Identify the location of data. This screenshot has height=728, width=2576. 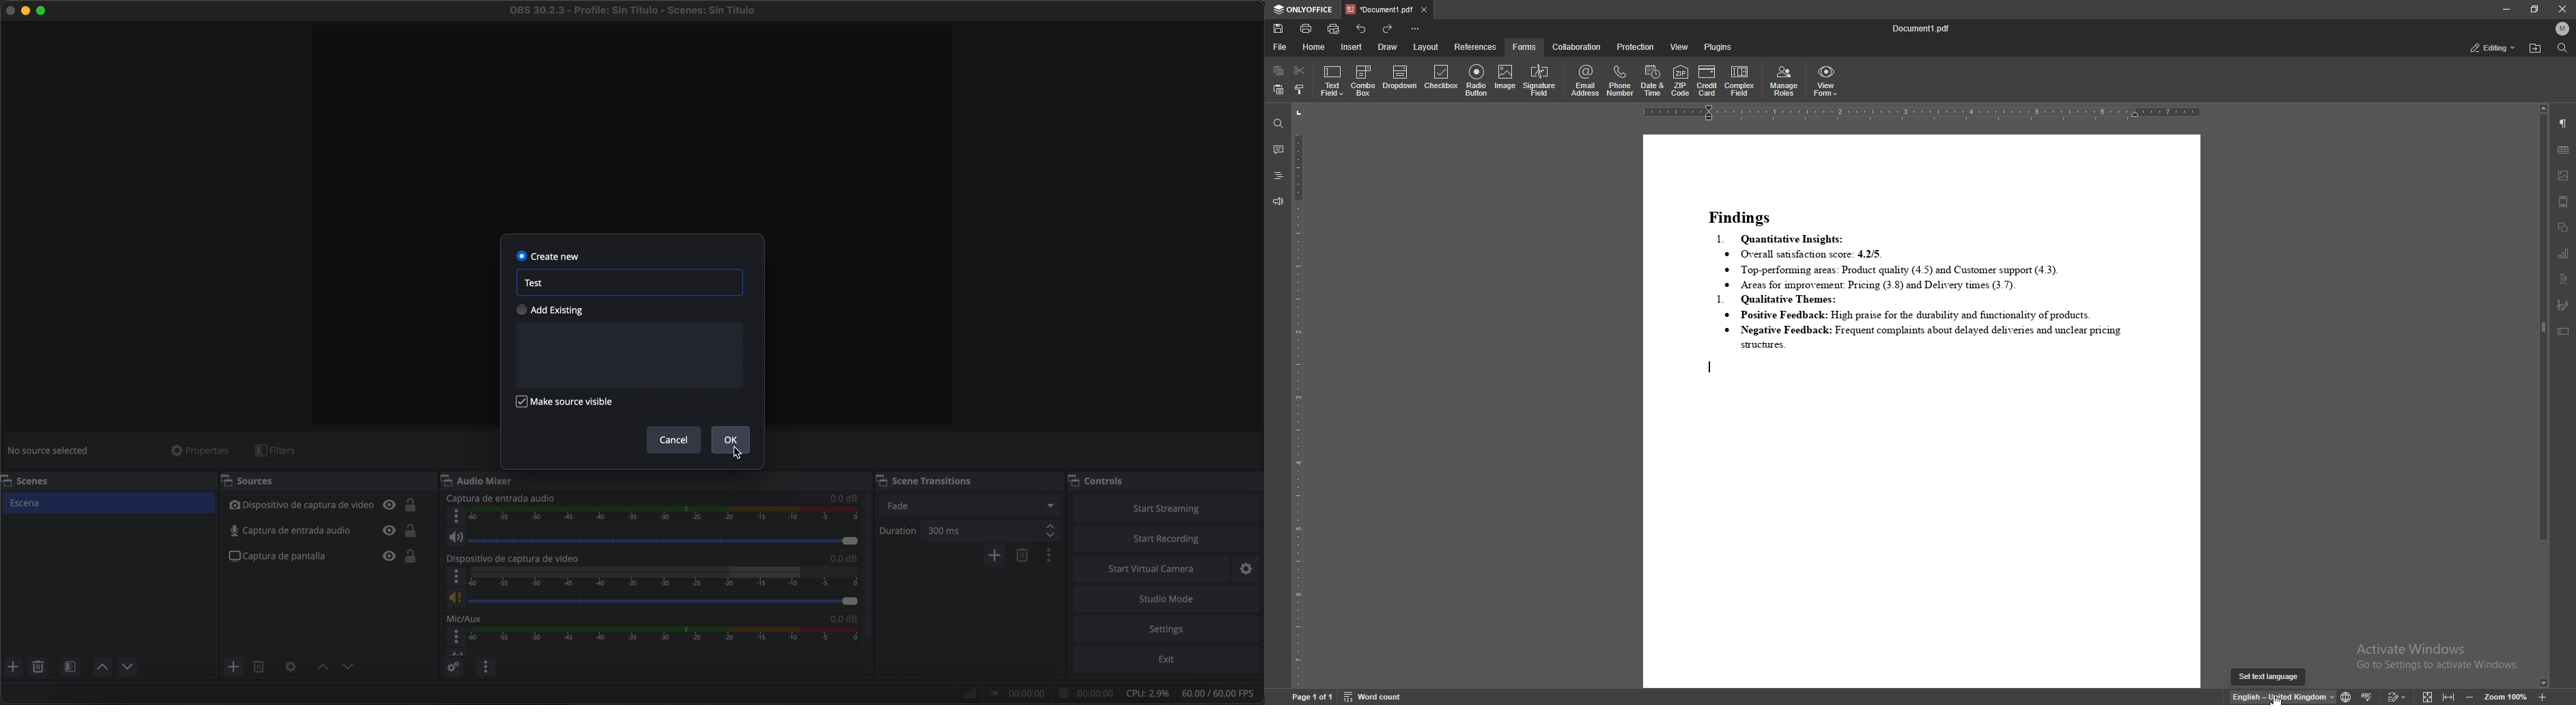
(1111, 693).